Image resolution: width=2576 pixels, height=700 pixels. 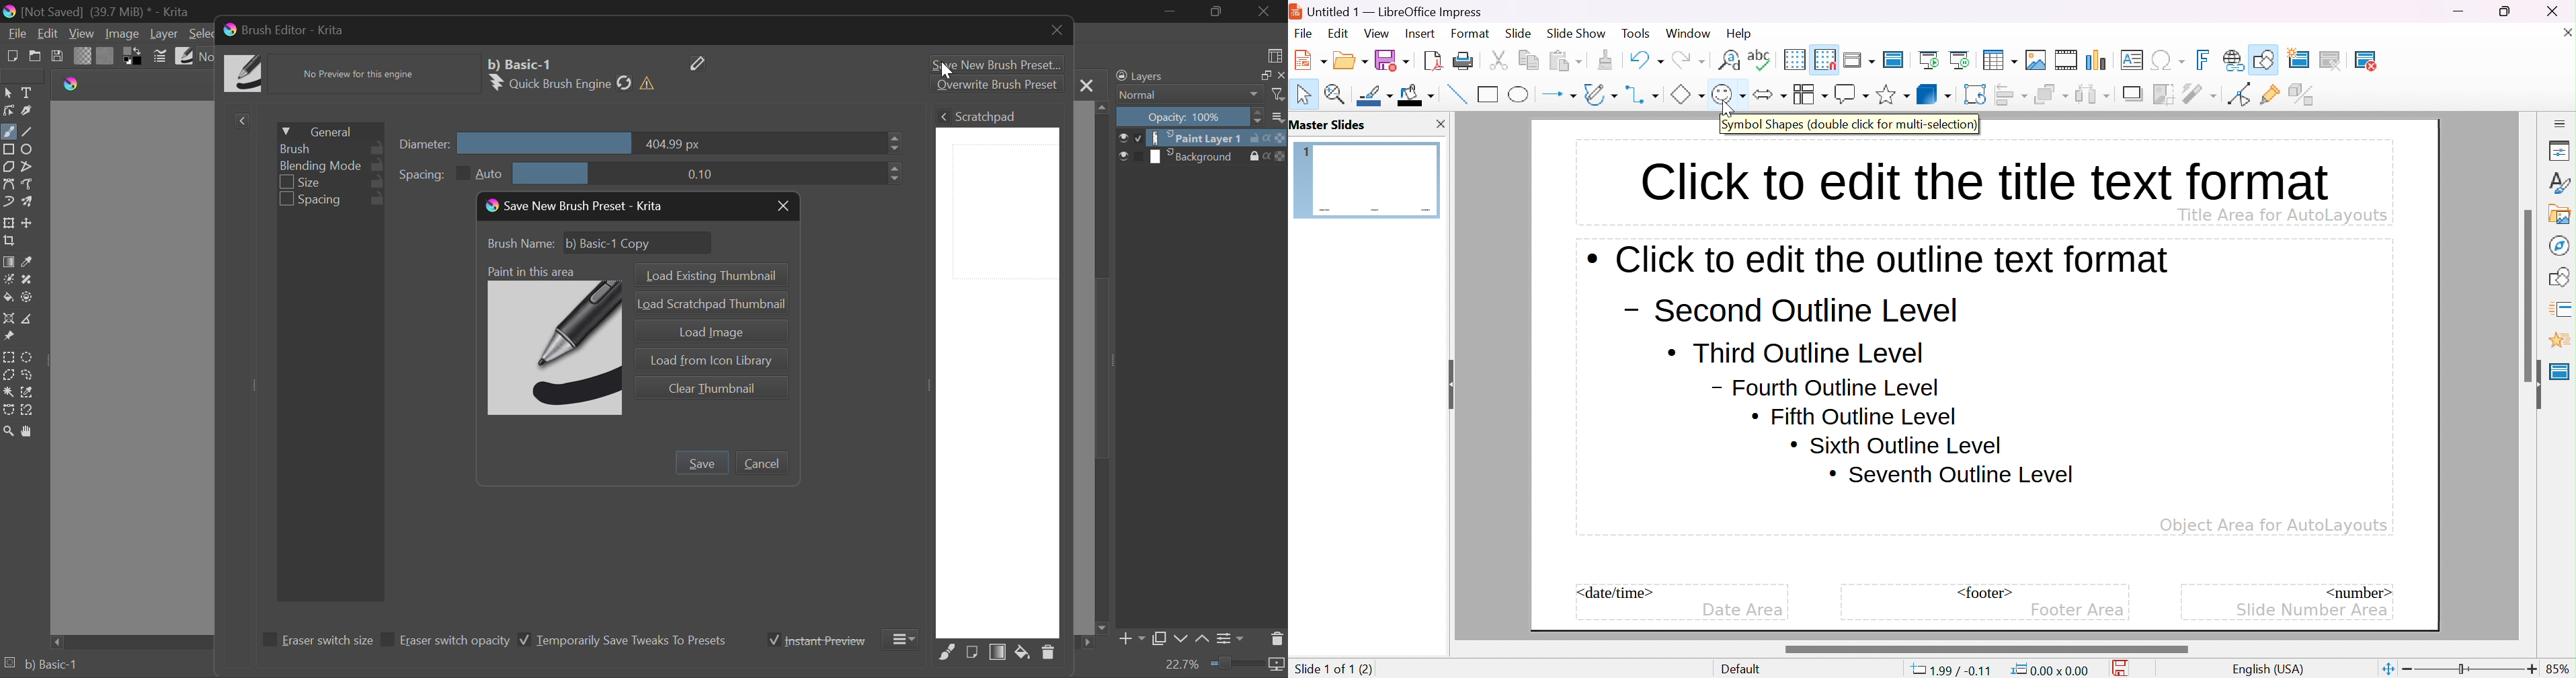 What do you see at coordinates (1687, 58) in the screenshot?
I see `redo` at bounding box center [1687, 58].